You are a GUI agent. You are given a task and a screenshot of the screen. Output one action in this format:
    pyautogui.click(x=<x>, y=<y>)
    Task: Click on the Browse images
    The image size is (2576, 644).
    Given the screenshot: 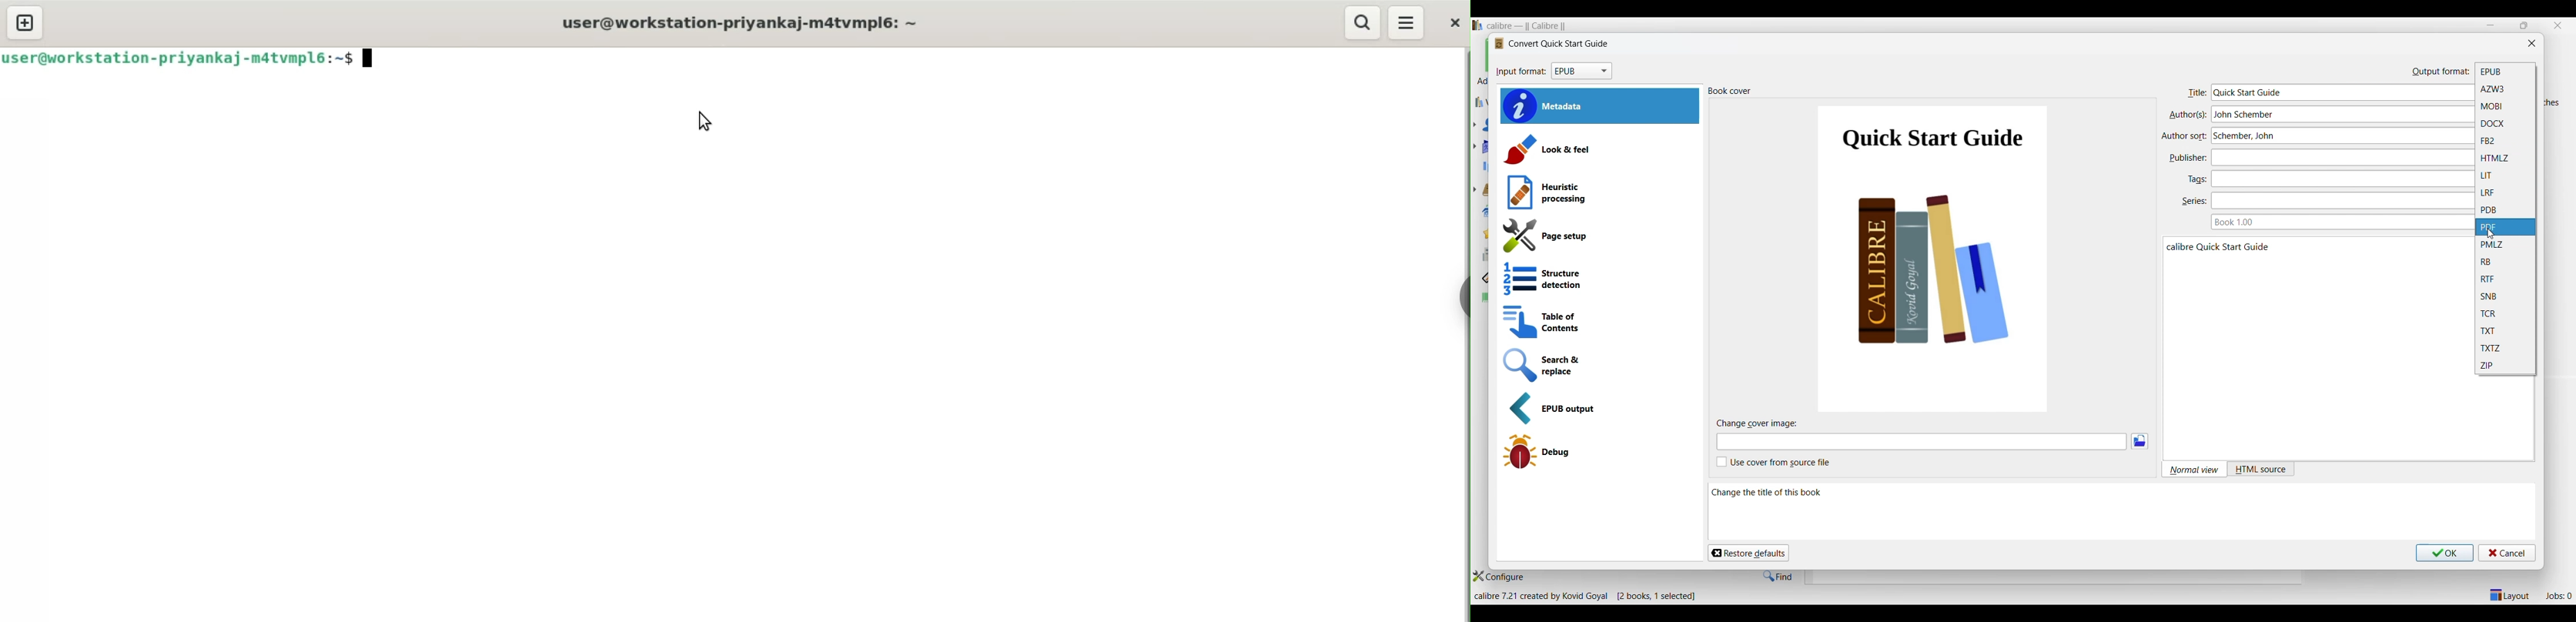 What is the action you would take?
    pyautogui.click(x=2140, y=442)
    